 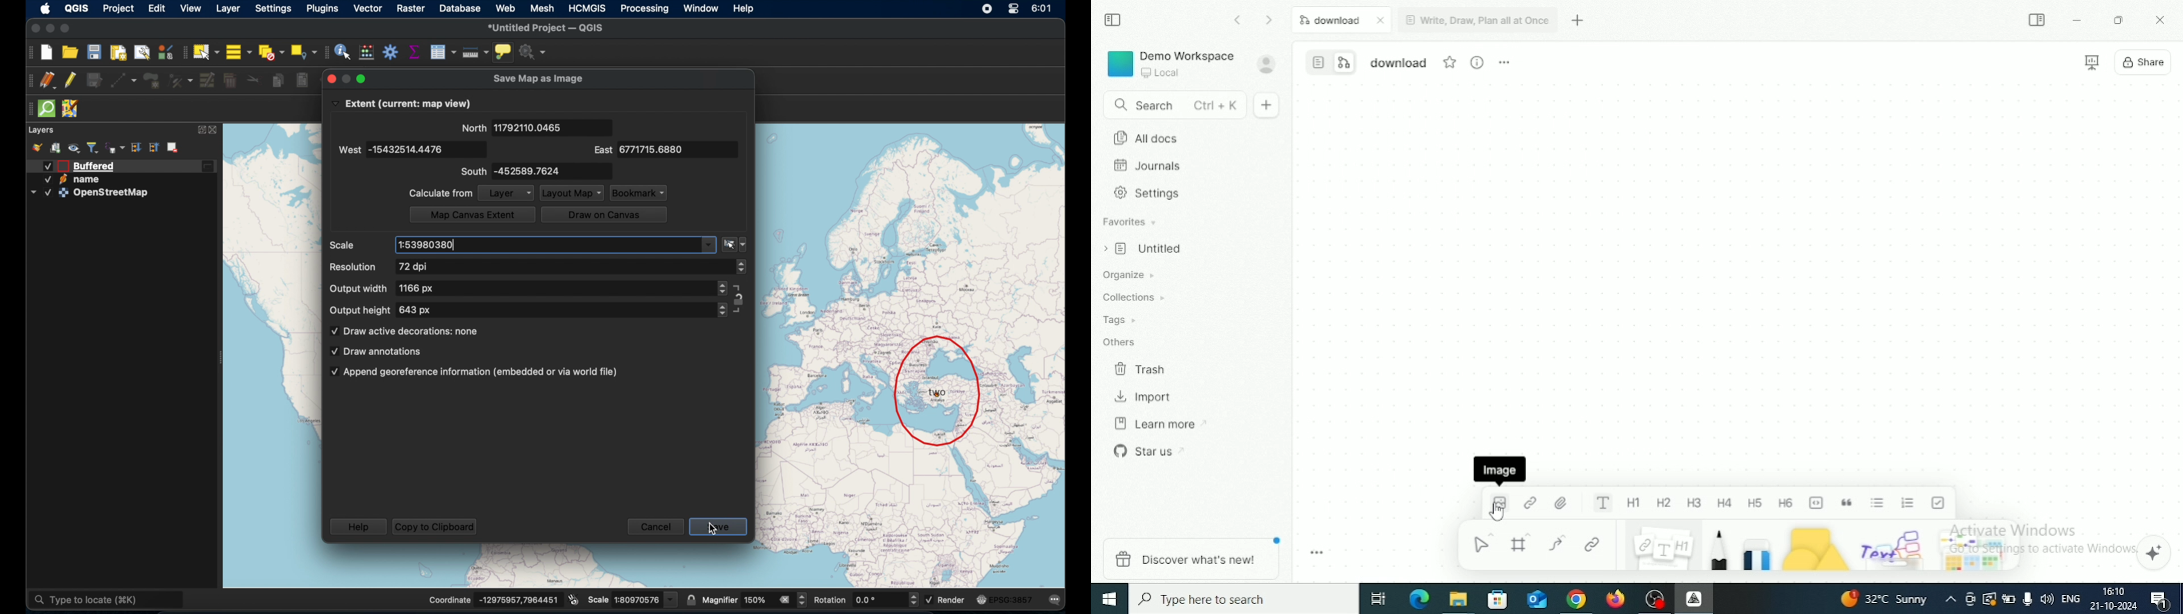 What do you see at coordinates (327, 52) in the screenshot?
I see `drag handle` at bounding box center [327, 52].